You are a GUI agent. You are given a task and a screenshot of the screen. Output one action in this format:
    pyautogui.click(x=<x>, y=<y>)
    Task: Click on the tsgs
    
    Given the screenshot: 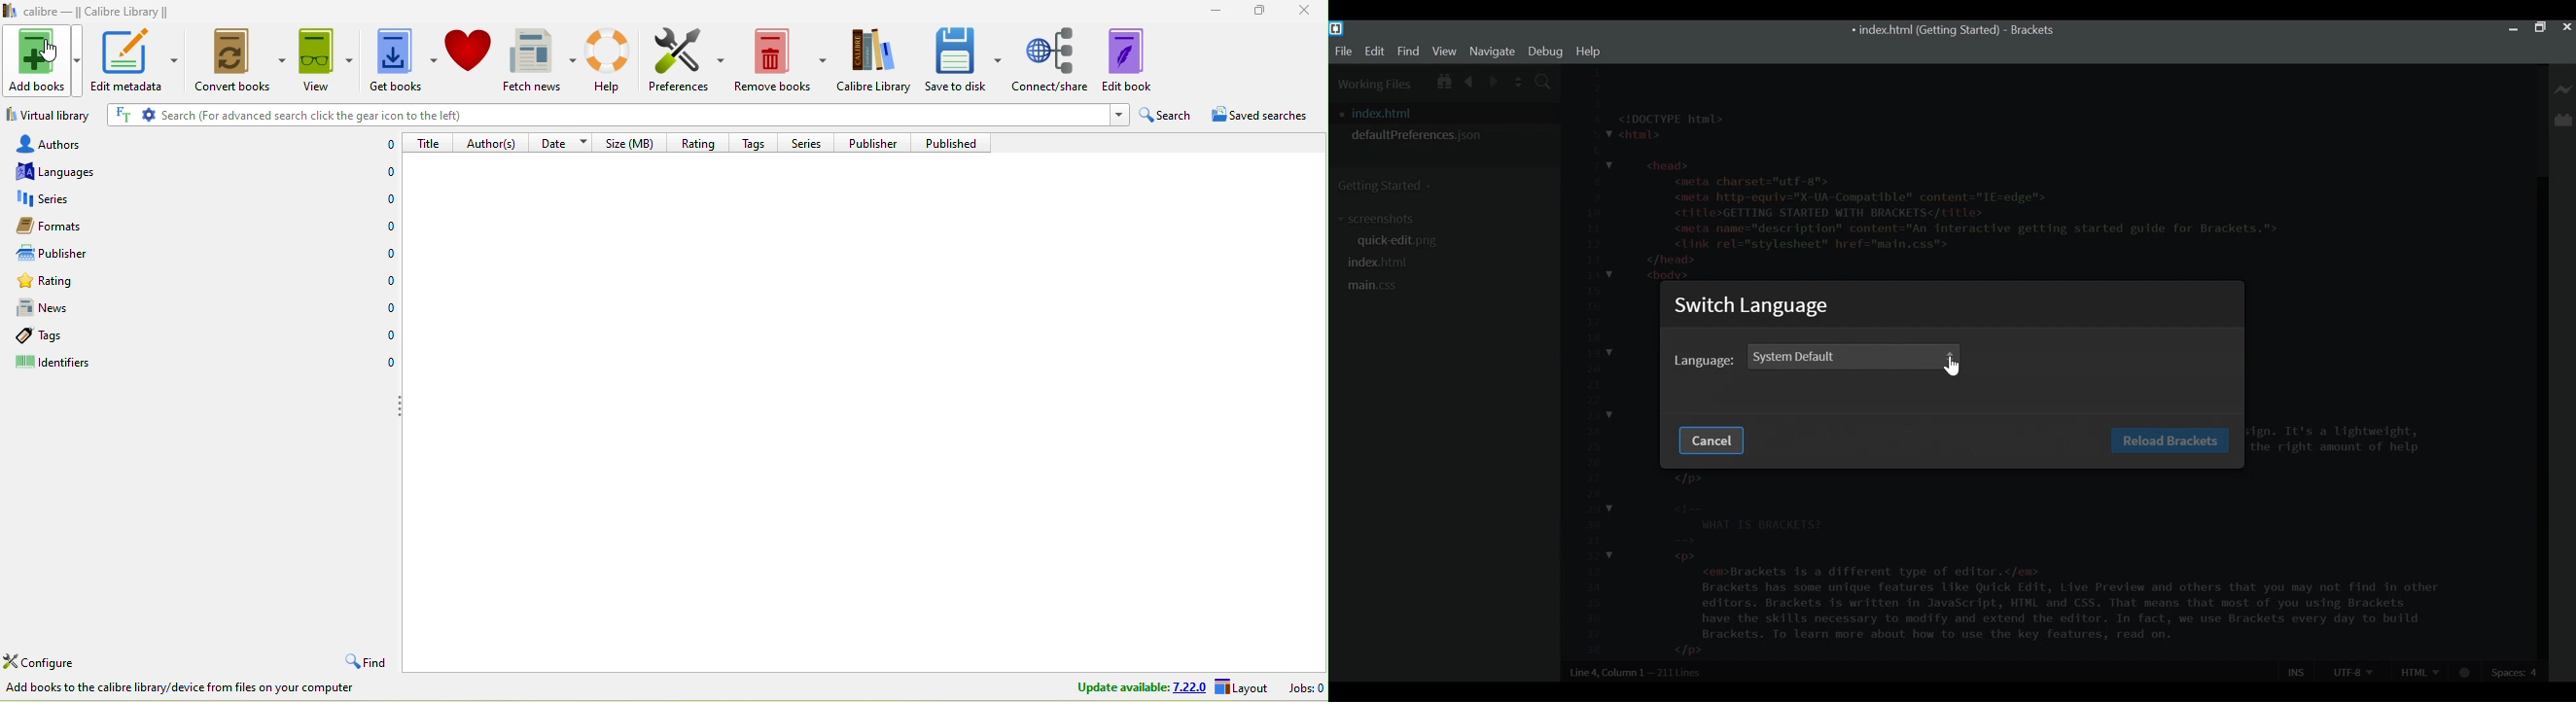 What is the action you would take?
    pyautogui.click(x=69, y=336)
    